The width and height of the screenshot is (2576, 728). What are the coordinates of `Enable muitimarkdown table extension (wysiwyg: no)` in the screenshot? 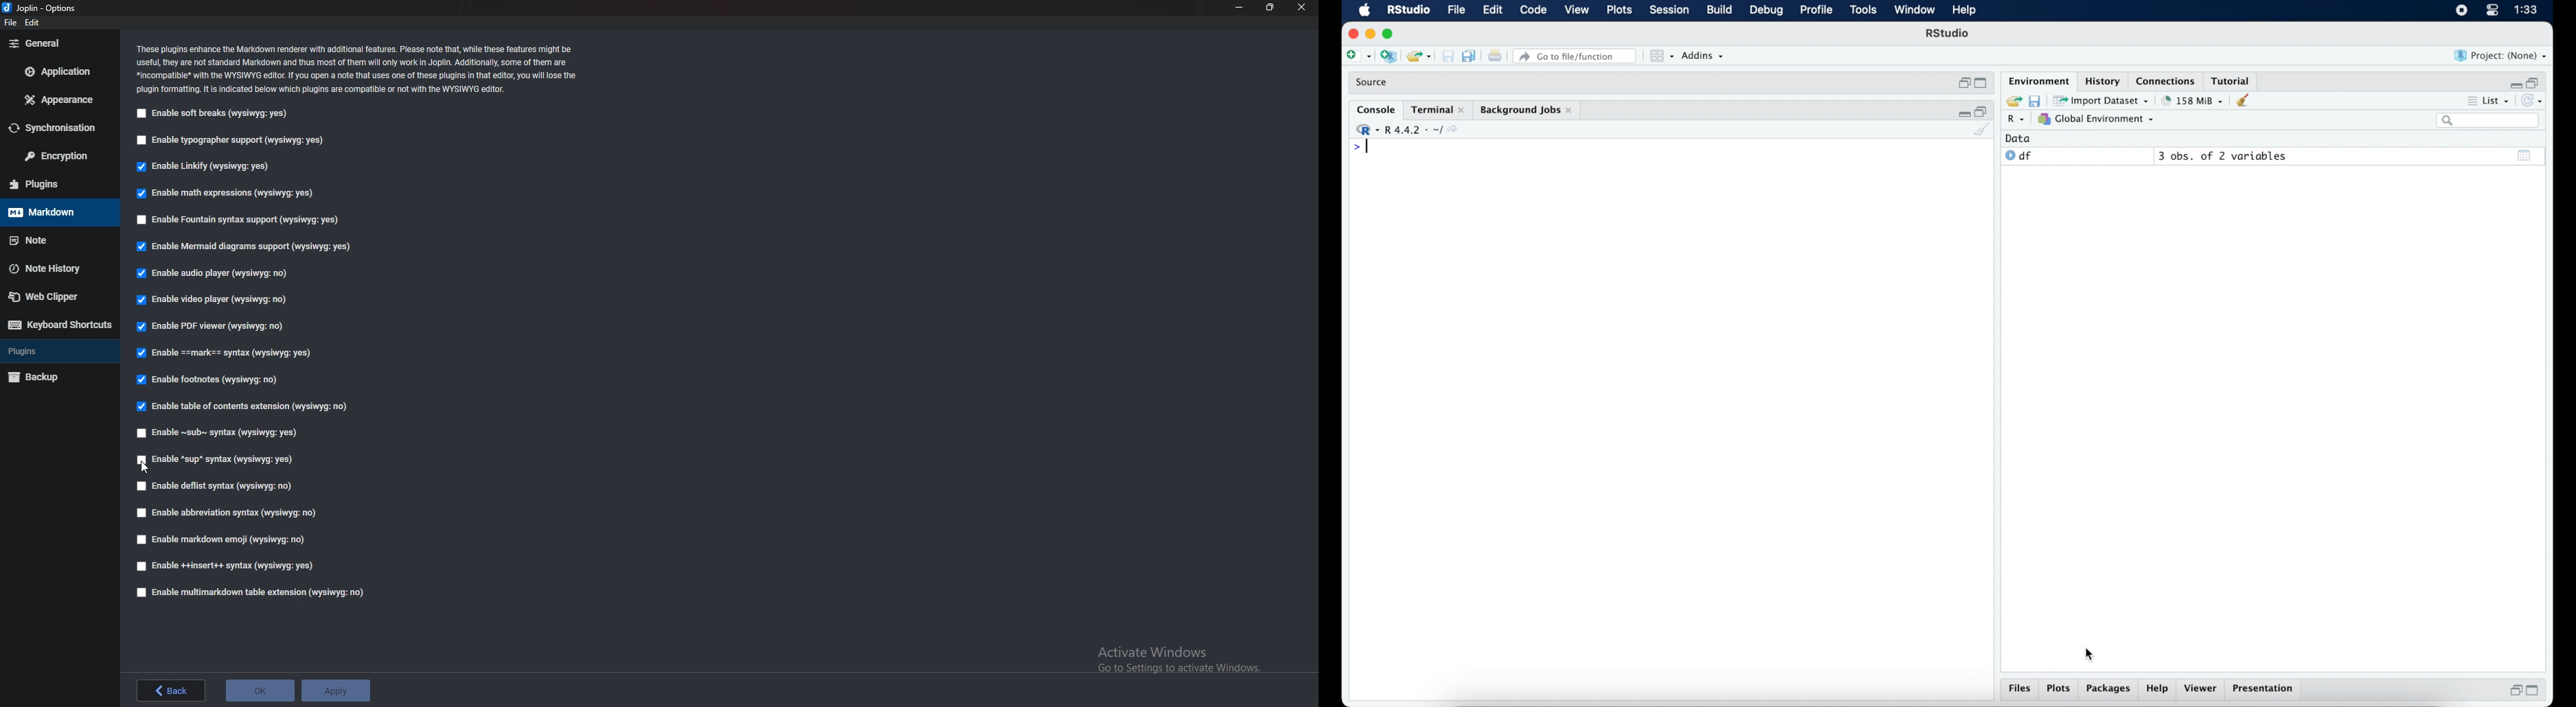 It's located at (250, 592).